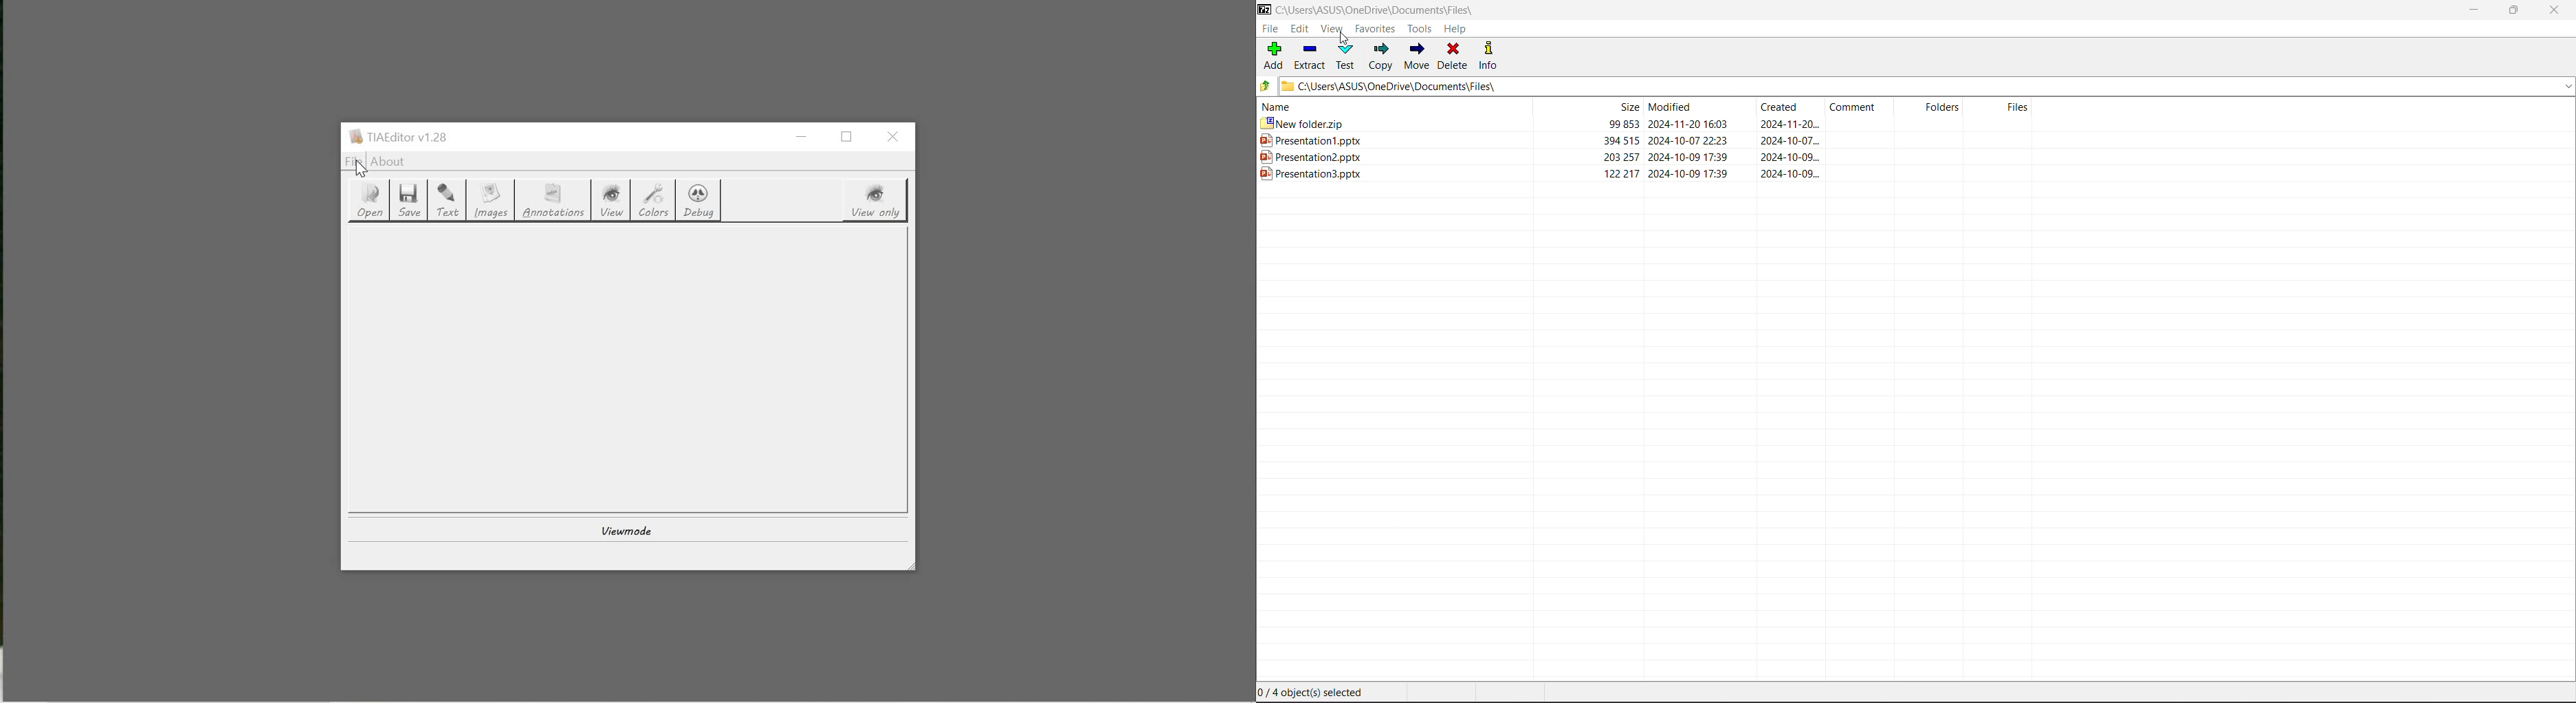 This screenshot has width=2576, height=728. What do you see at coordinates (1454, 56) in the screenshot?
I see `Delete` at bounding box center [1454, 56].